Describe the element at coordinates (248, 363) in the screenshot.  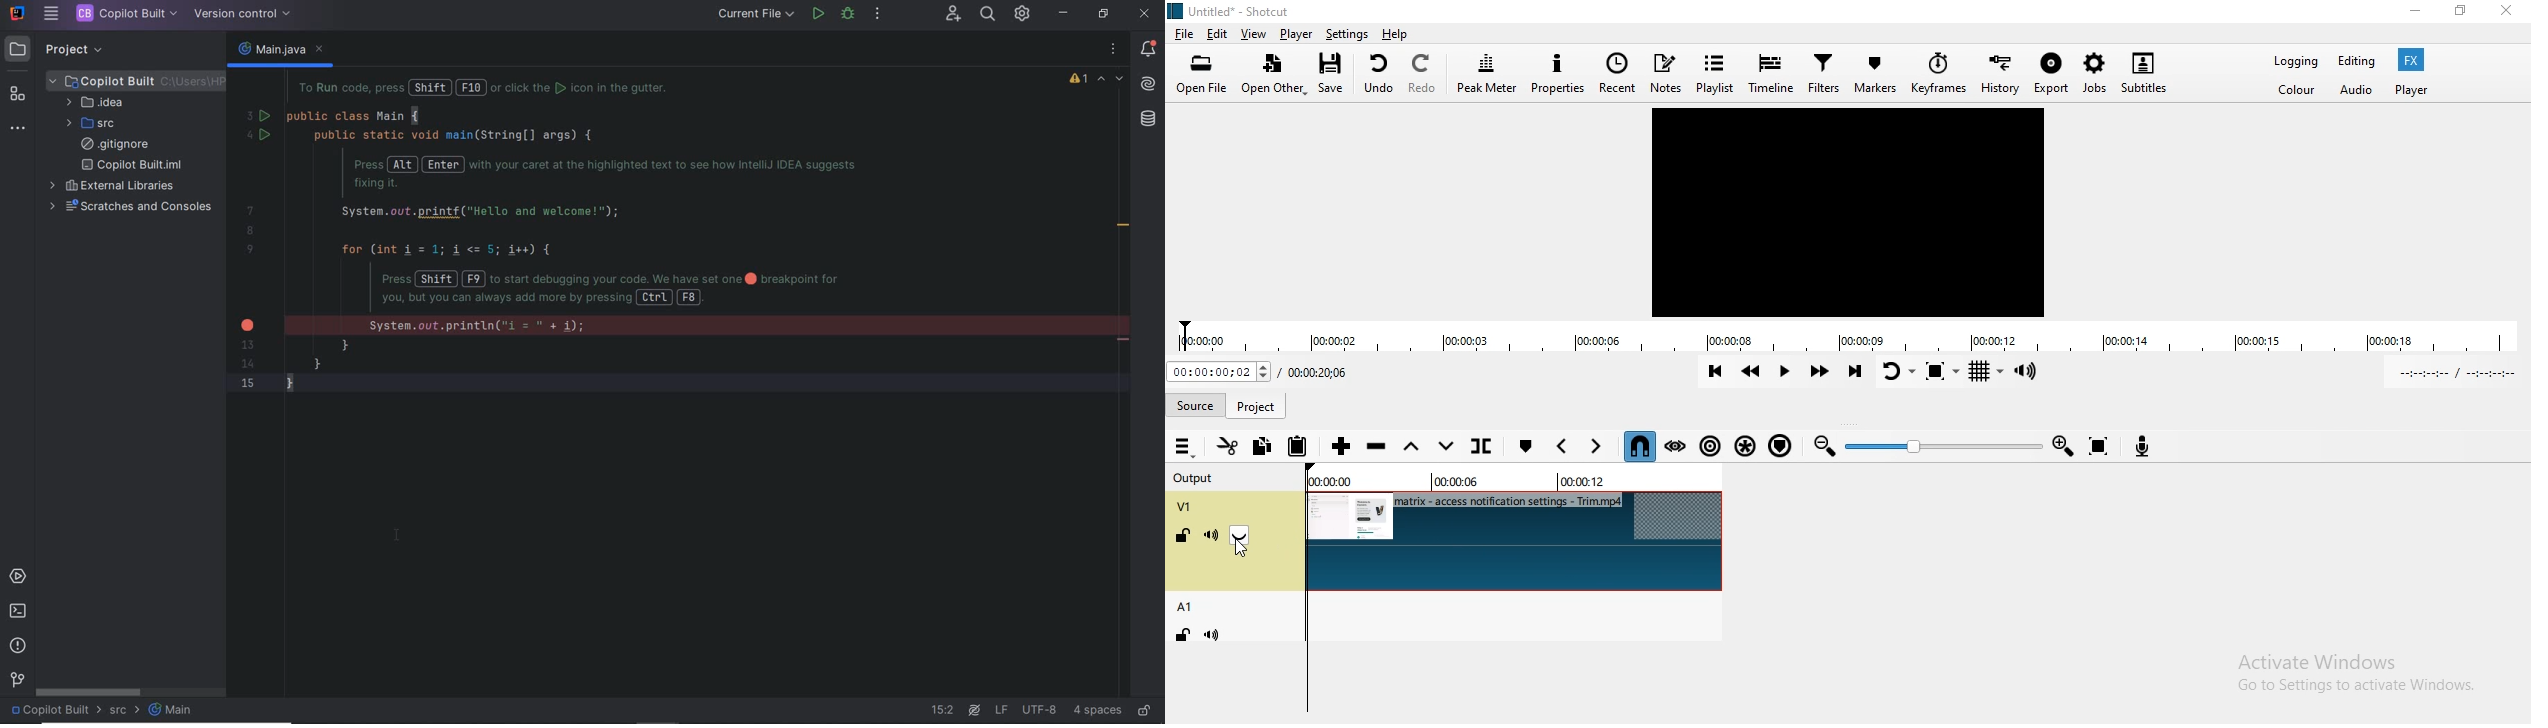
I see `14` at that location.